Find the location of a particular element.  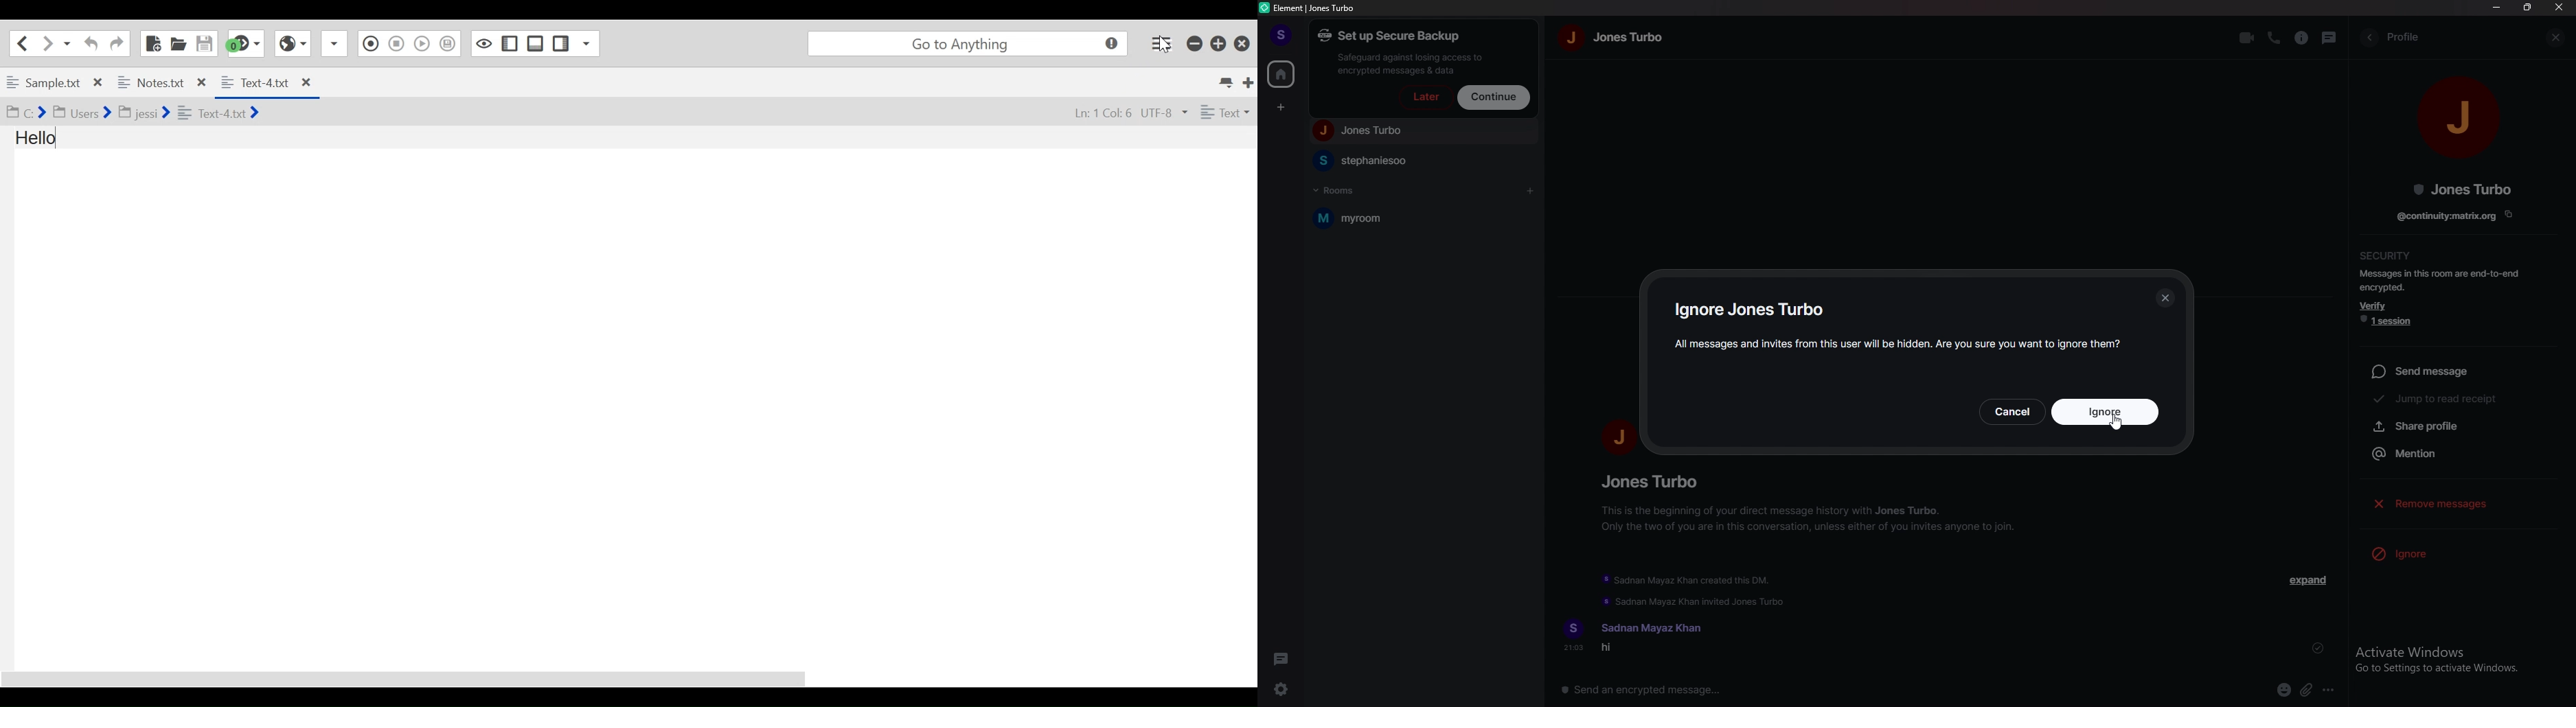

set up a secure backup is located at coordinates (1404, 51).